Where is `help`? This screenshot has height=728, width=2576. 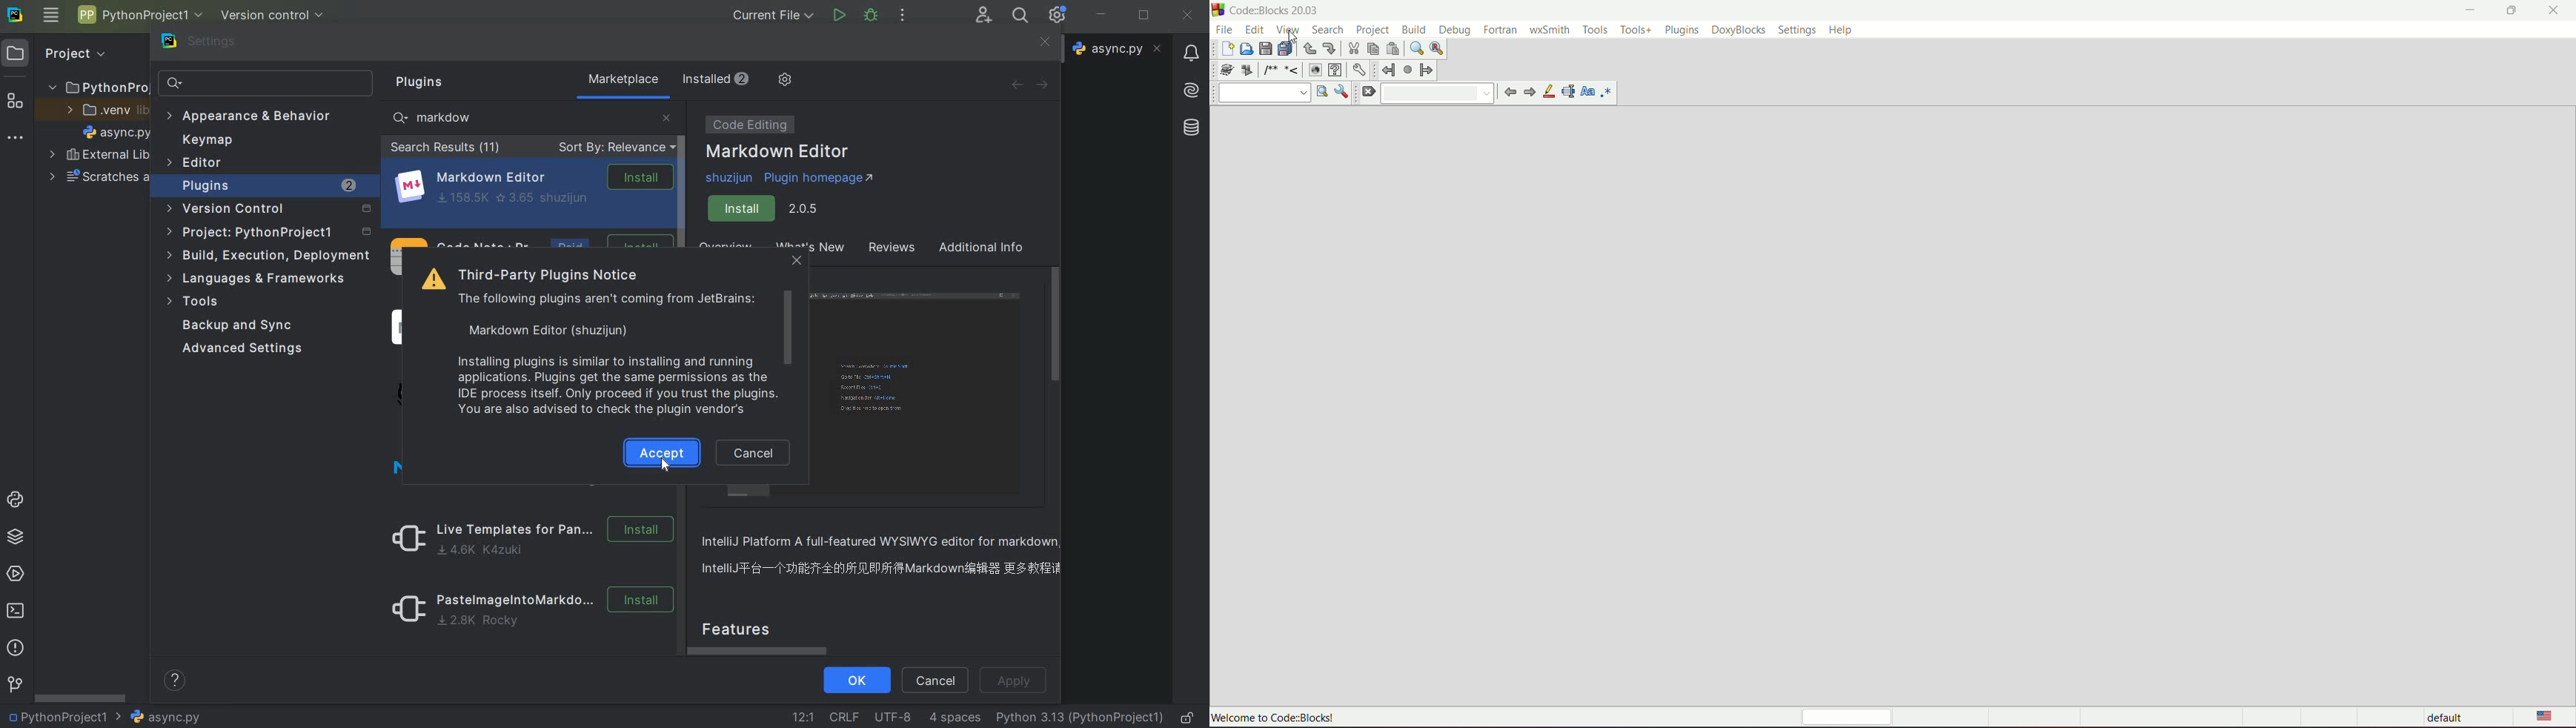 help is located at coordinates (1840, 31).